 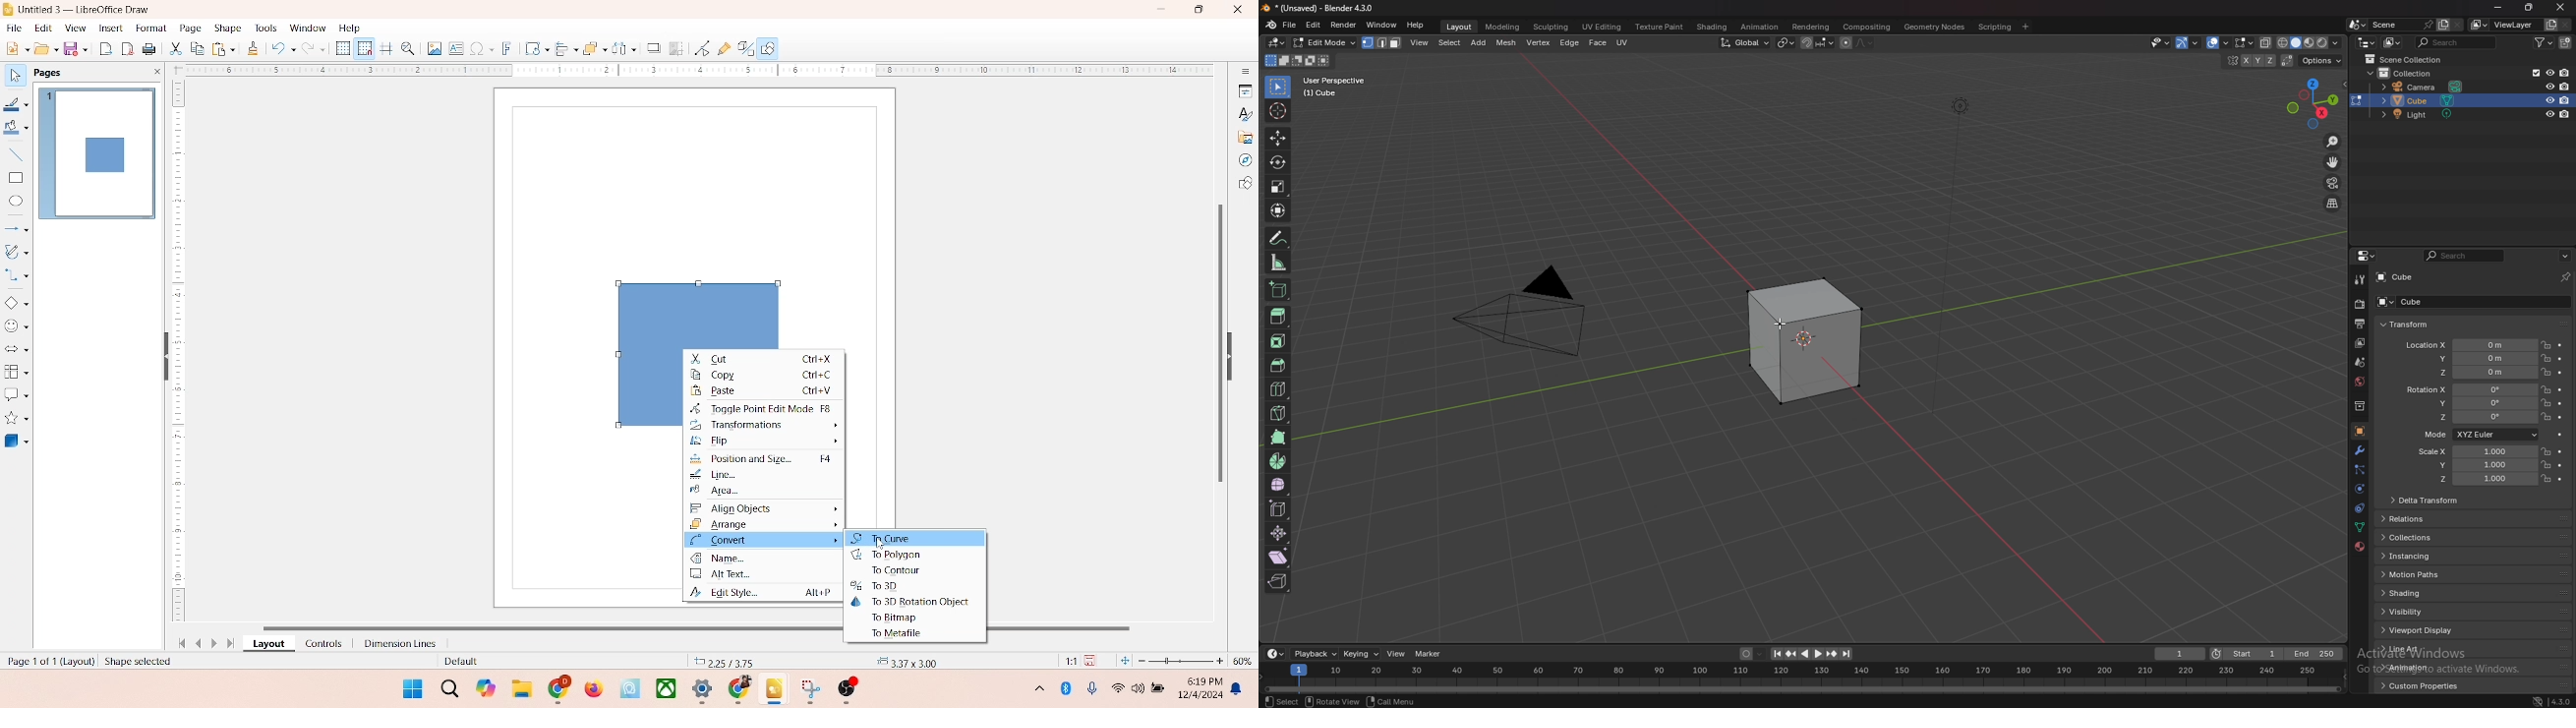 I want to click on fit to current window, so click(x=1124, y=661).